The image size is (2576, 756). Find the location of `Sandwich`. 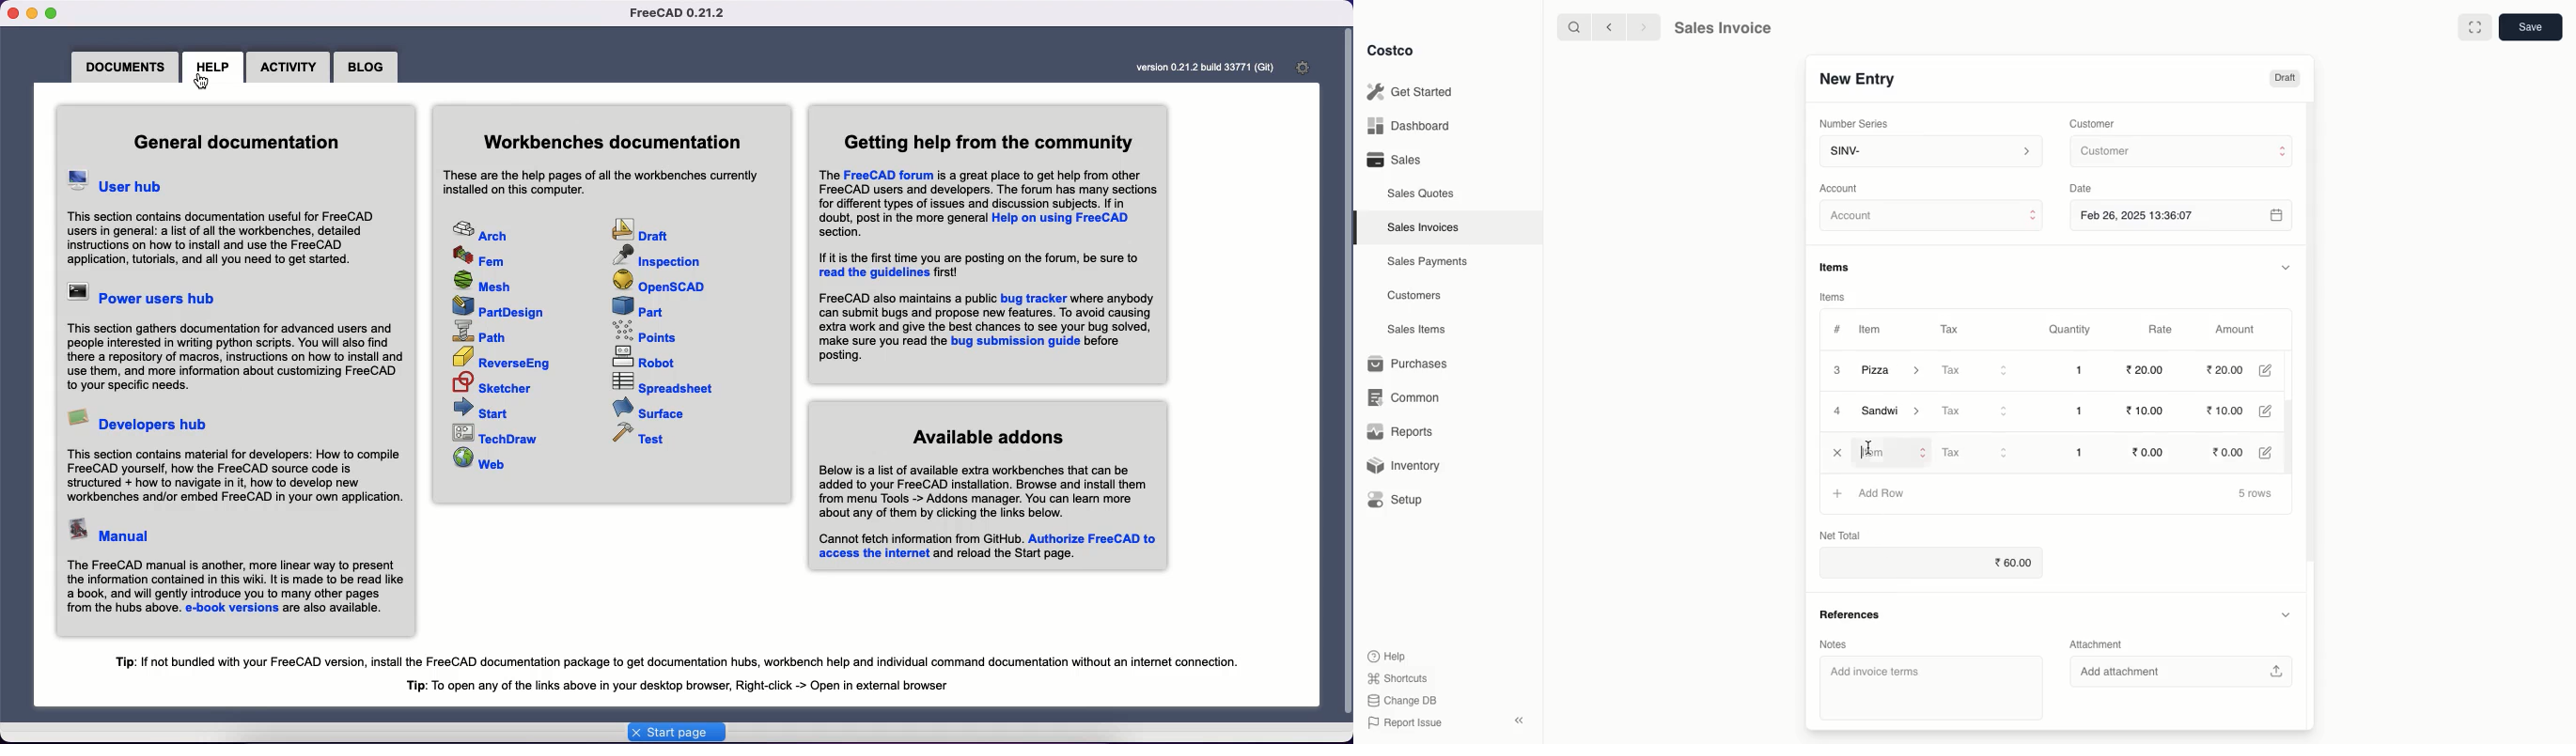

Sandwich is located at coordinates (1896, 413).